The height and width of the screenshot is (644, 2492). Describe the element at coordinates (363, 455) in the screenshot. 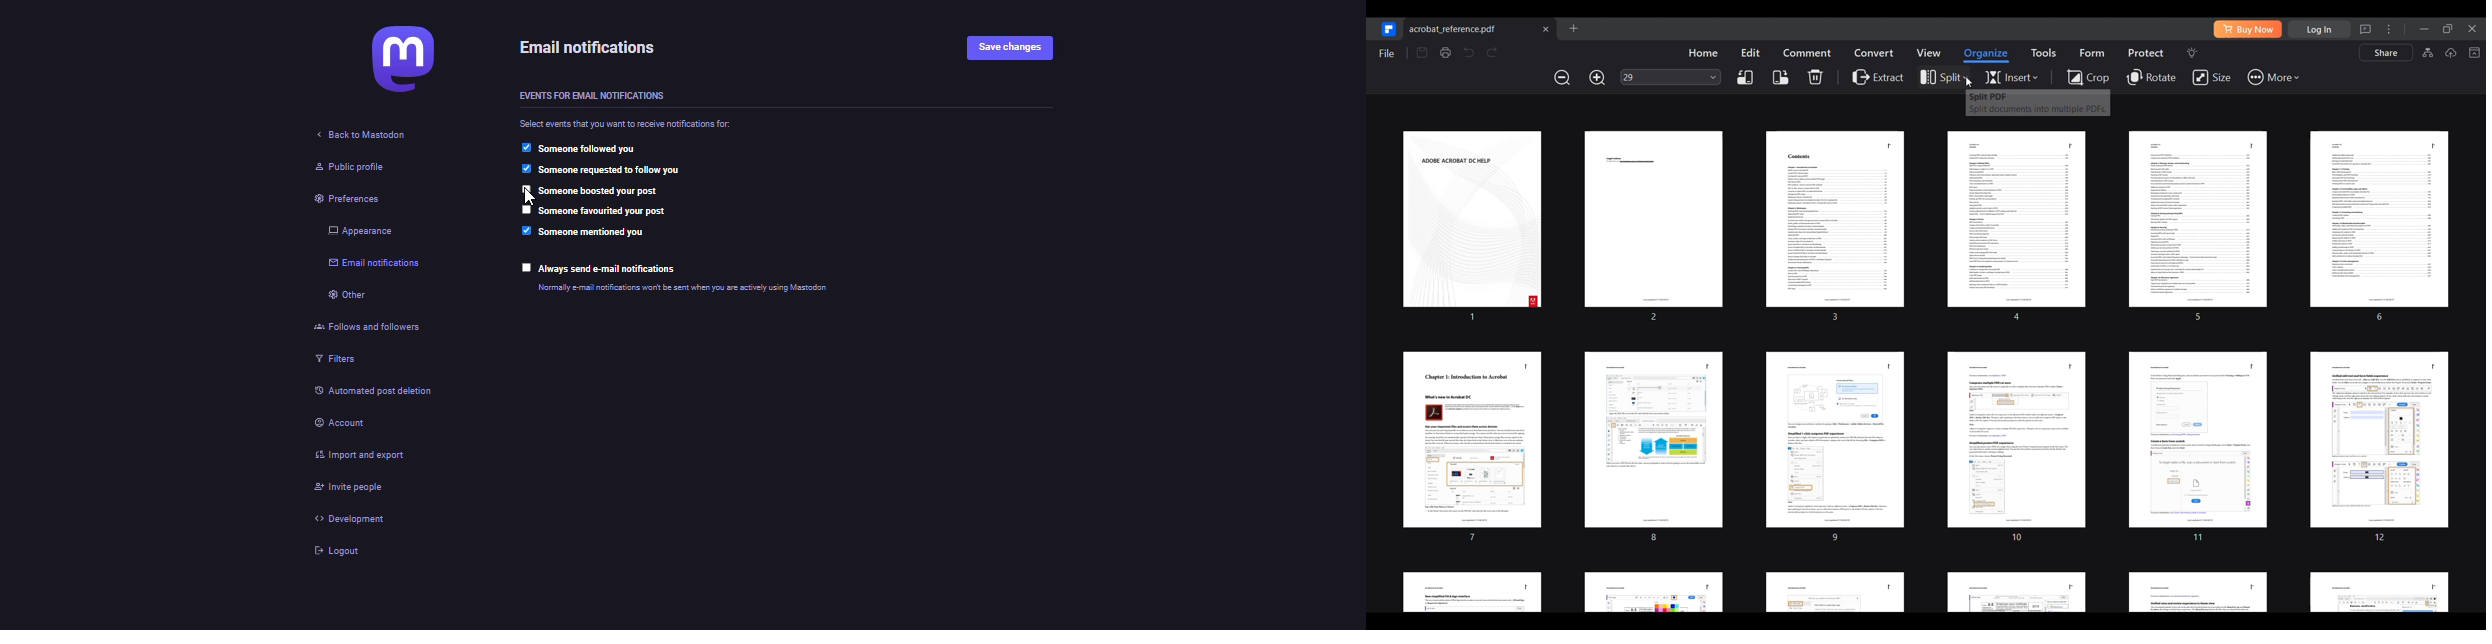

I see `import & export` at that location.